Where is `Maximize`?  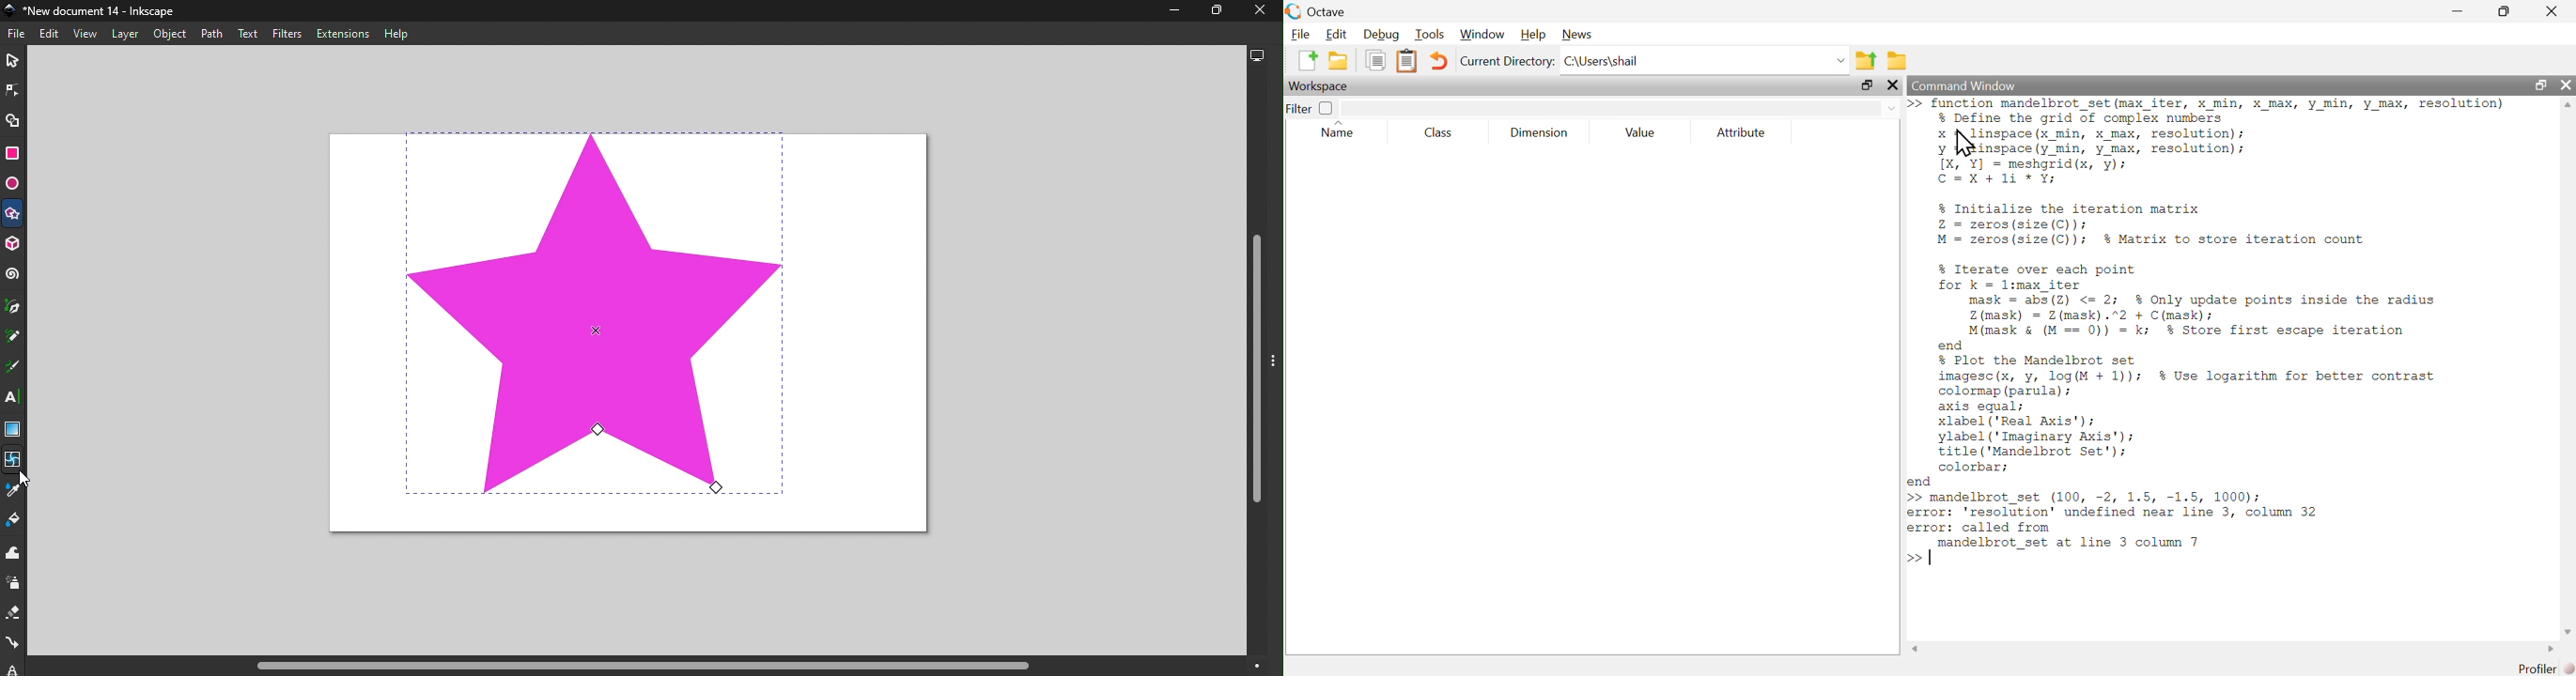 Maximize is located at coordinates (1211, 11).